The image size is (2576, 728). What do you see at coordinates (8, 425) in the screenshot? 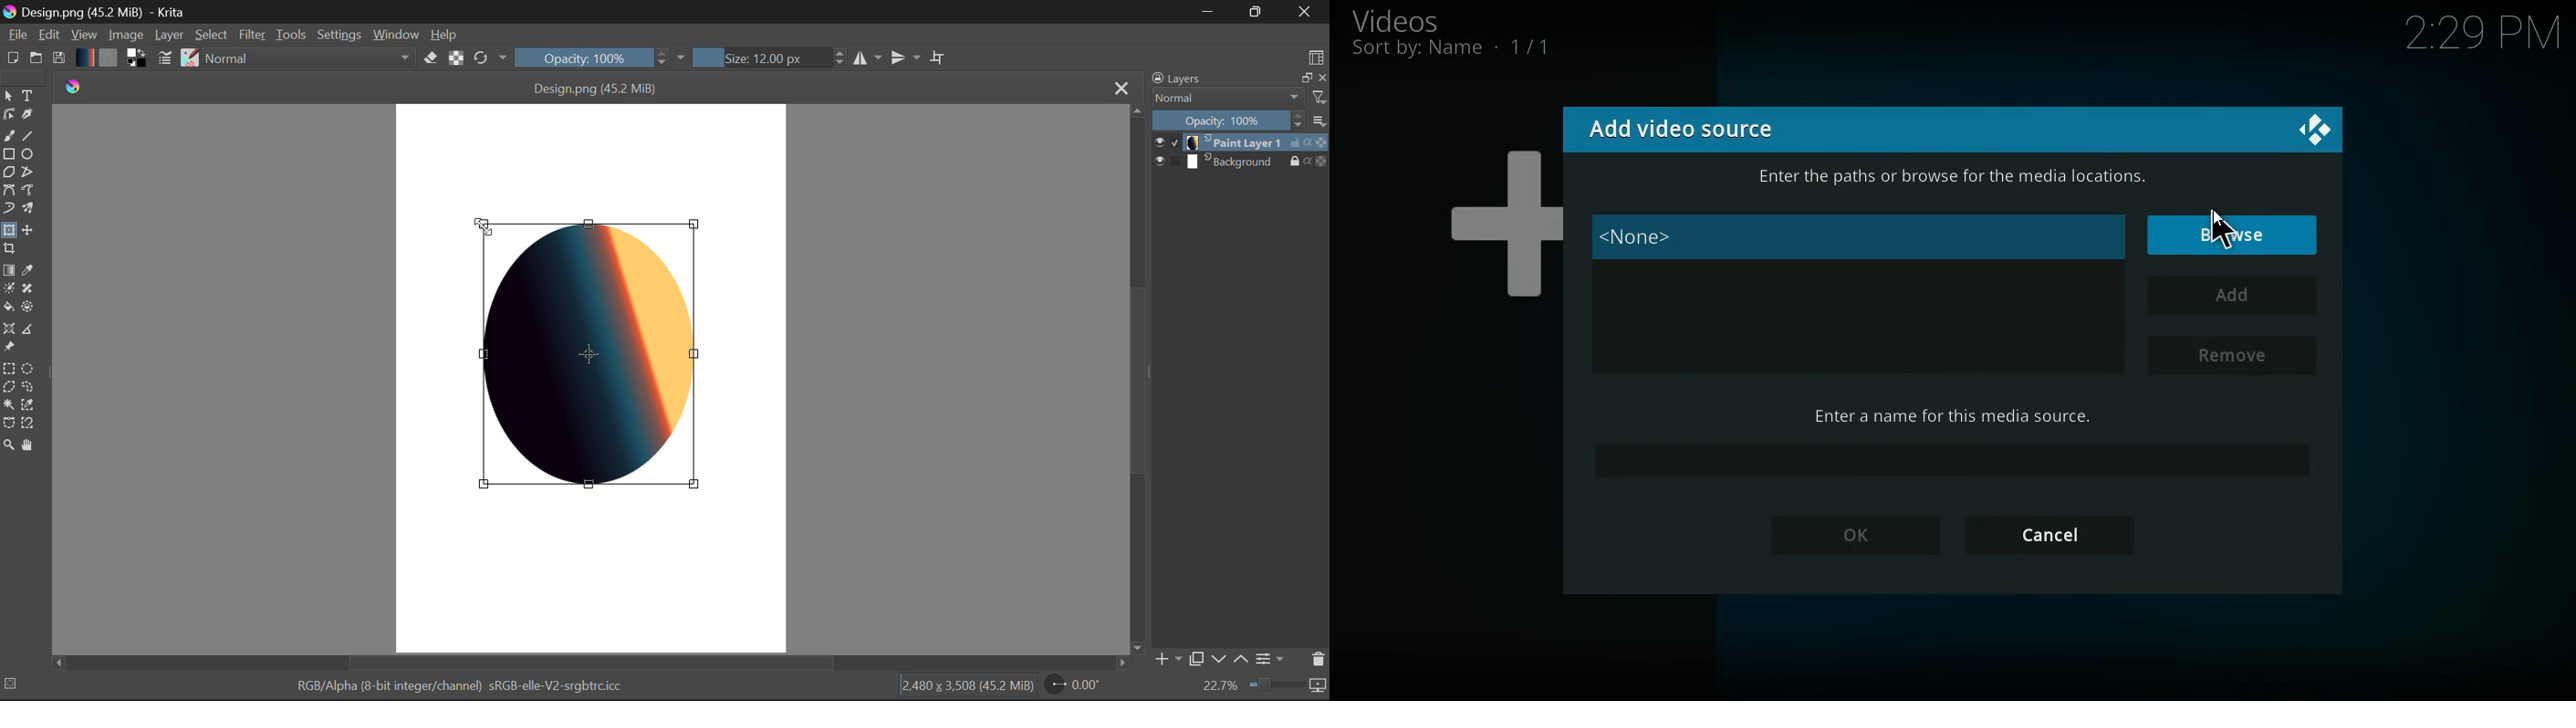
I see `Bezier Curve Selection` at bounding box center [8, 425].